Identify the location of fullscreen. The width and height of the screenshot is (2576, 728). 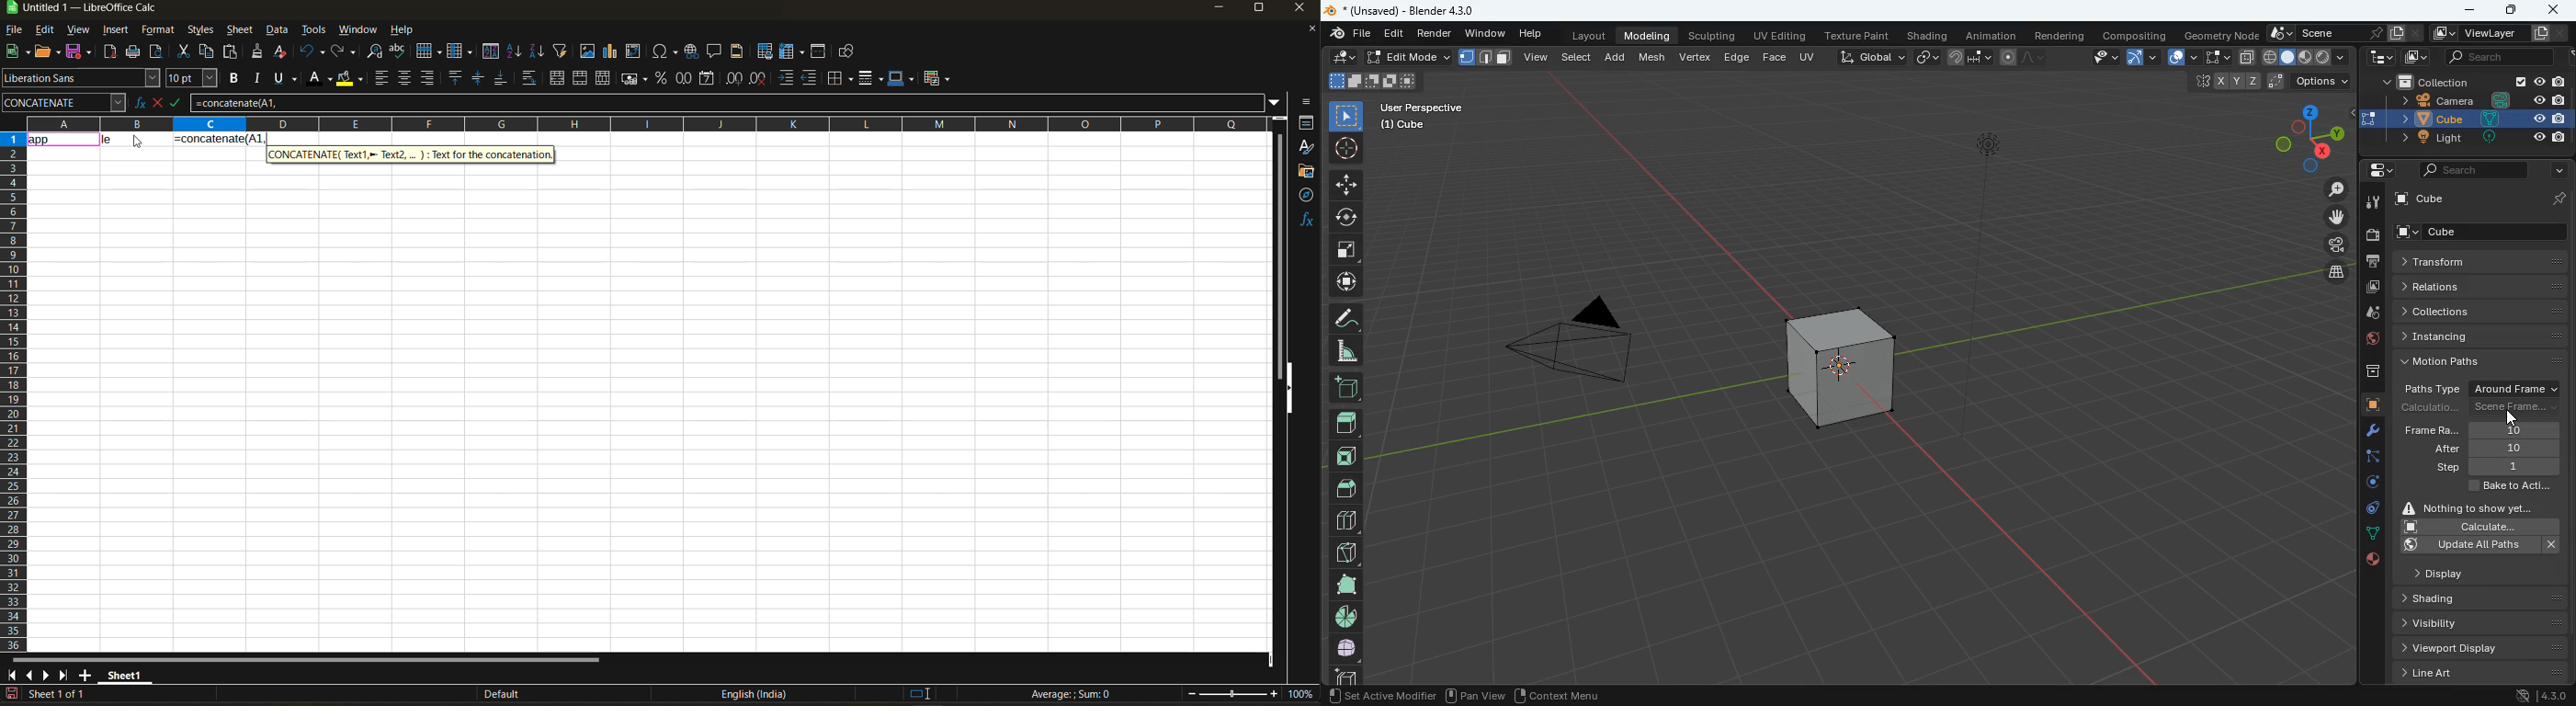
(2216, 56).